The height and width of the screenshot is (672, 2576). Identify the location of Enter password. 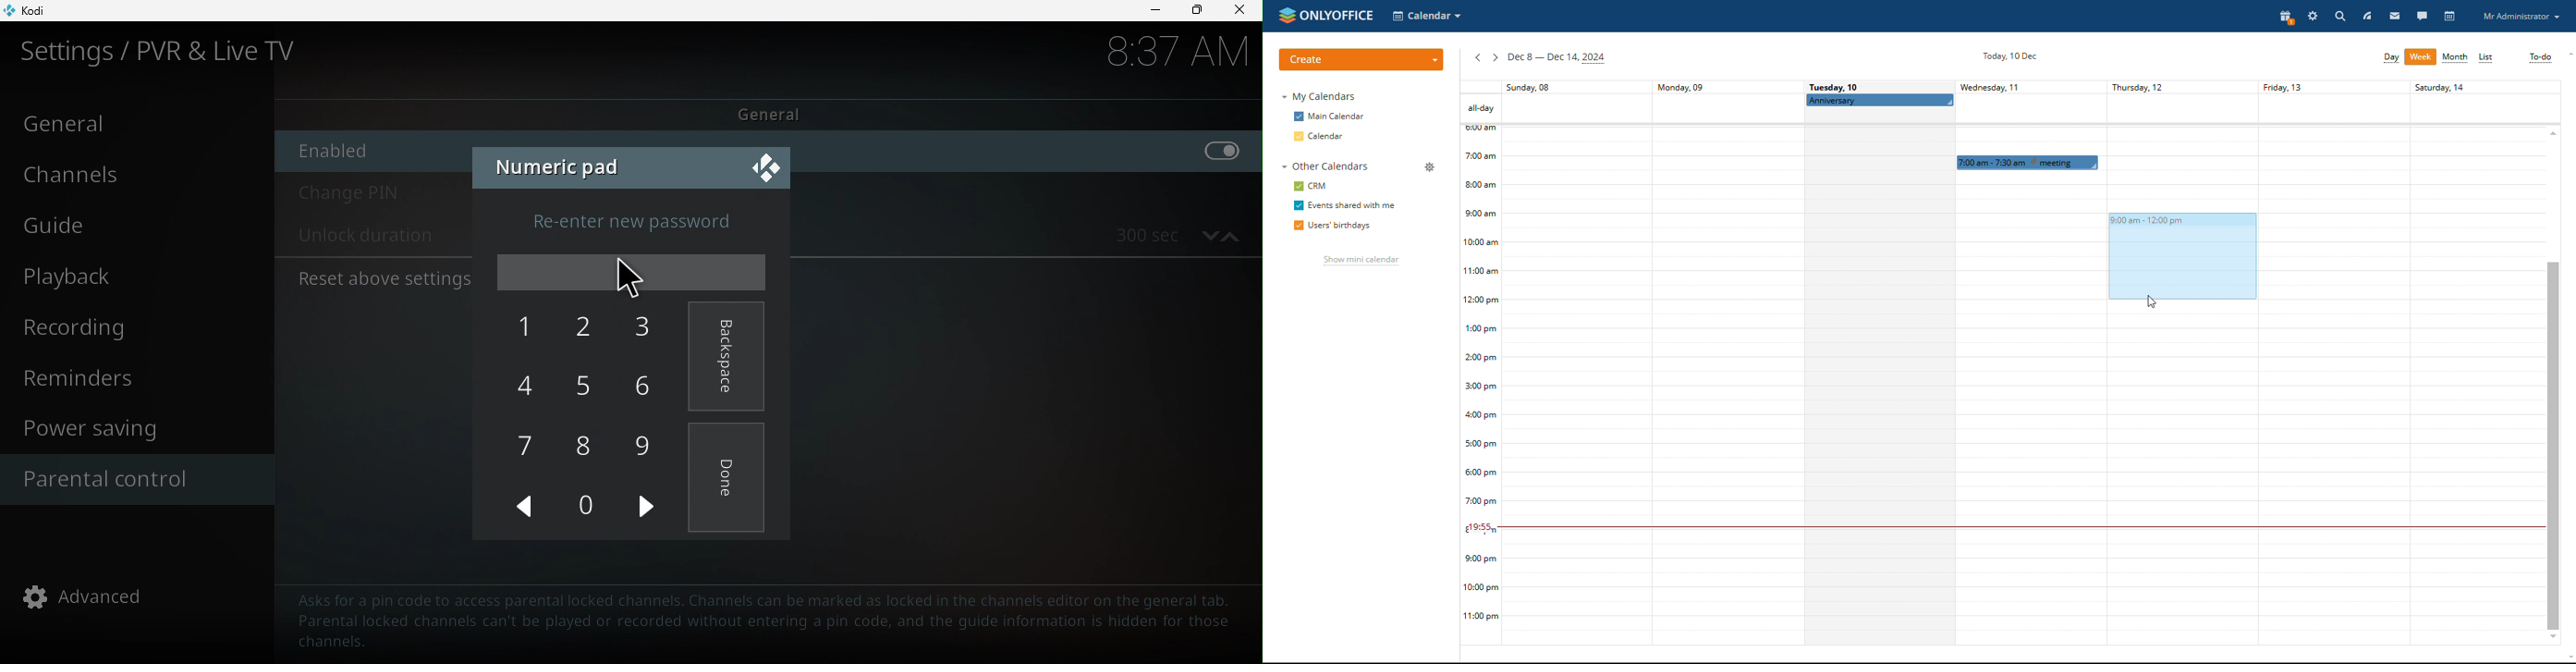
(637, 275).